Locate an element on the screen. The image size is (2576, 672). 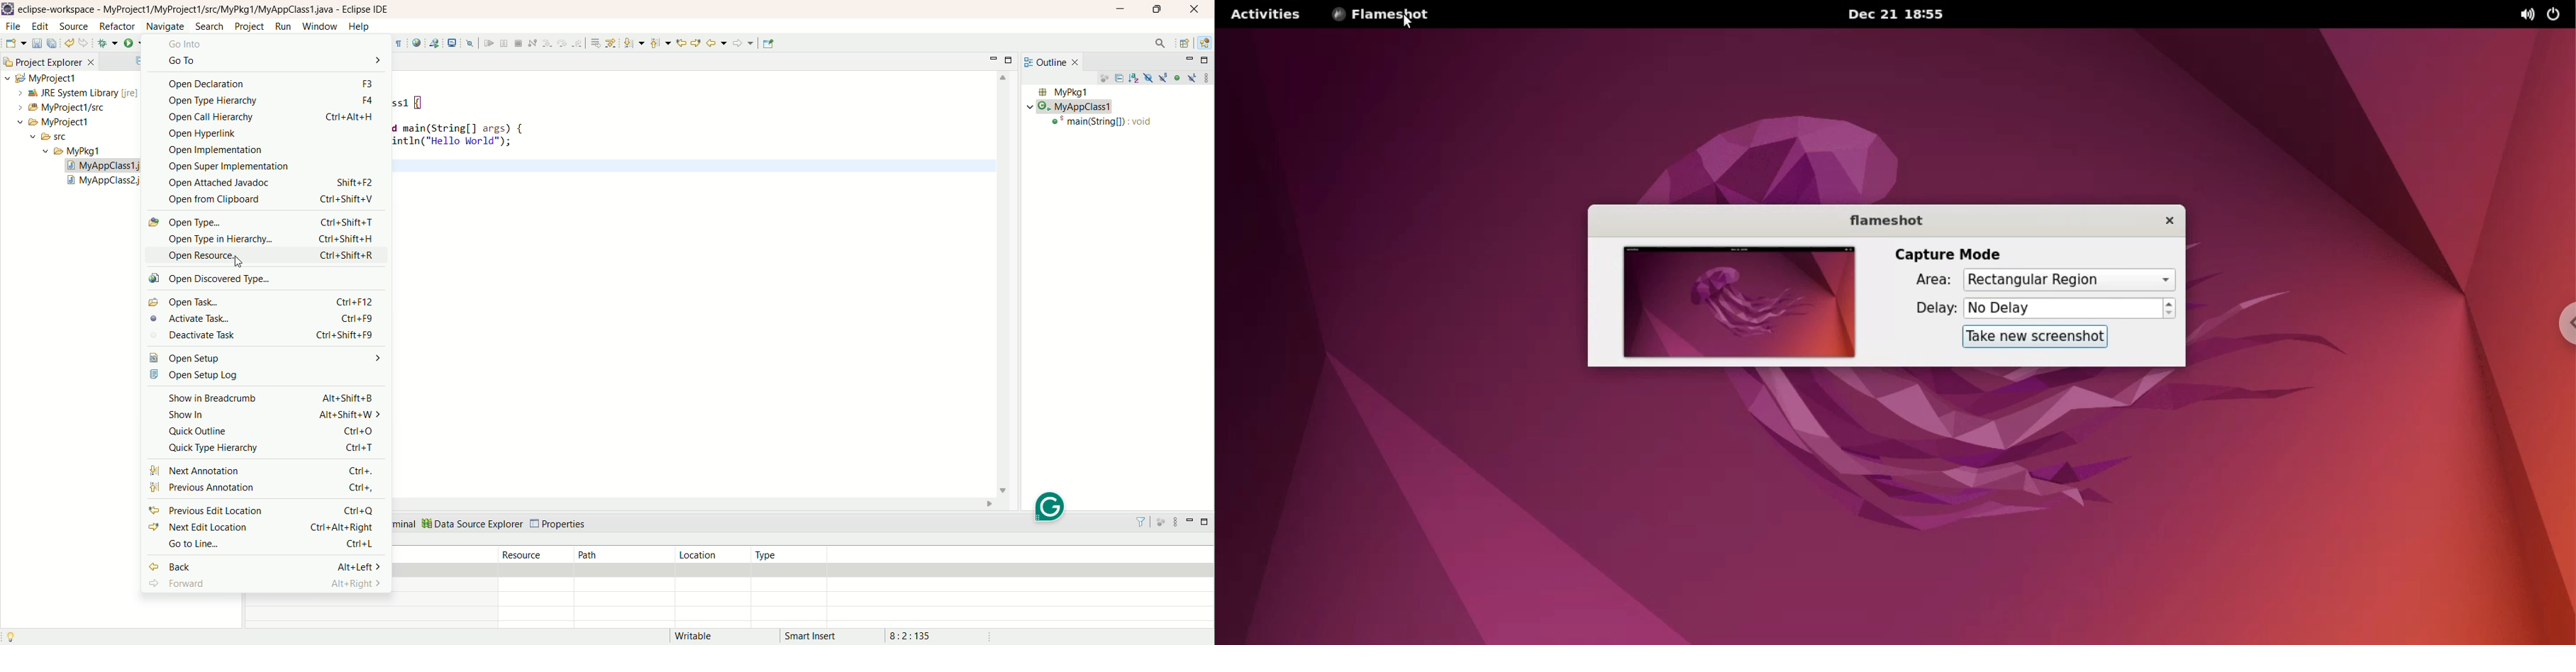
forward is located at coordinates (264, 584).